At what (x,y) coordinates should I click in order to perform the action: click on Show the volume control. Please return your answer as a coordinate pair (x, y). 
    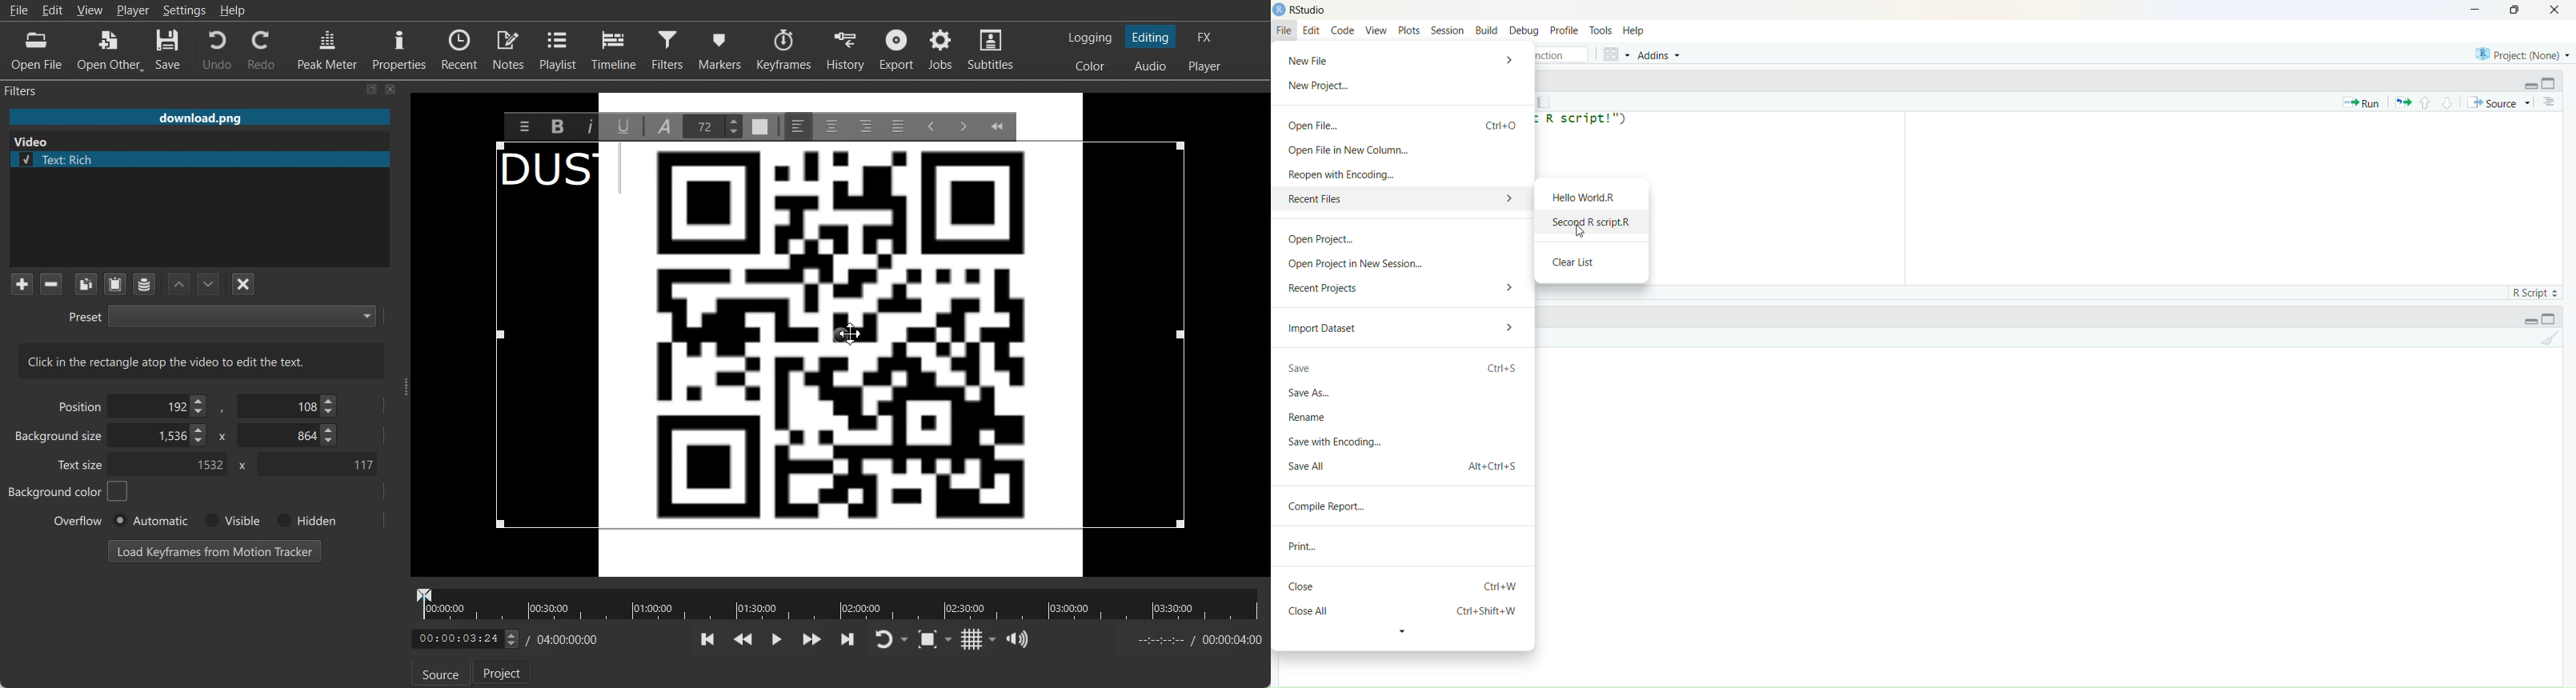
    Looking at the image, I should click on (1017, 640).